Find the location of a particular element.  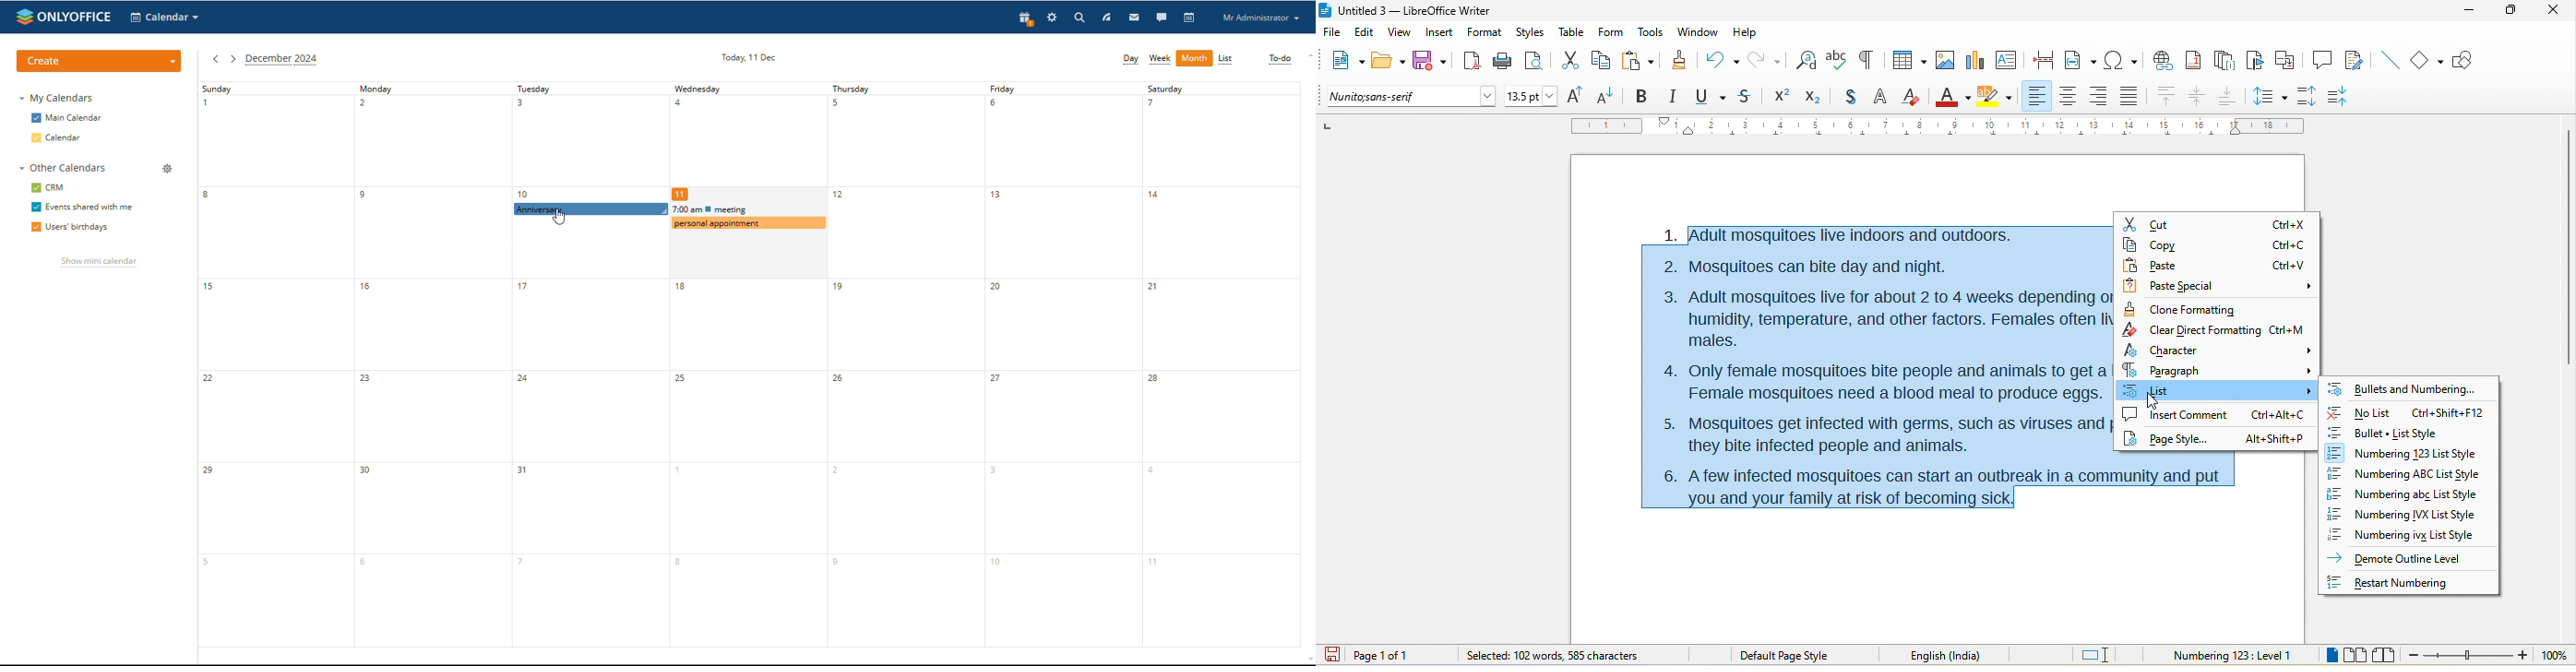

align right is located at coordinates (2099, 97).